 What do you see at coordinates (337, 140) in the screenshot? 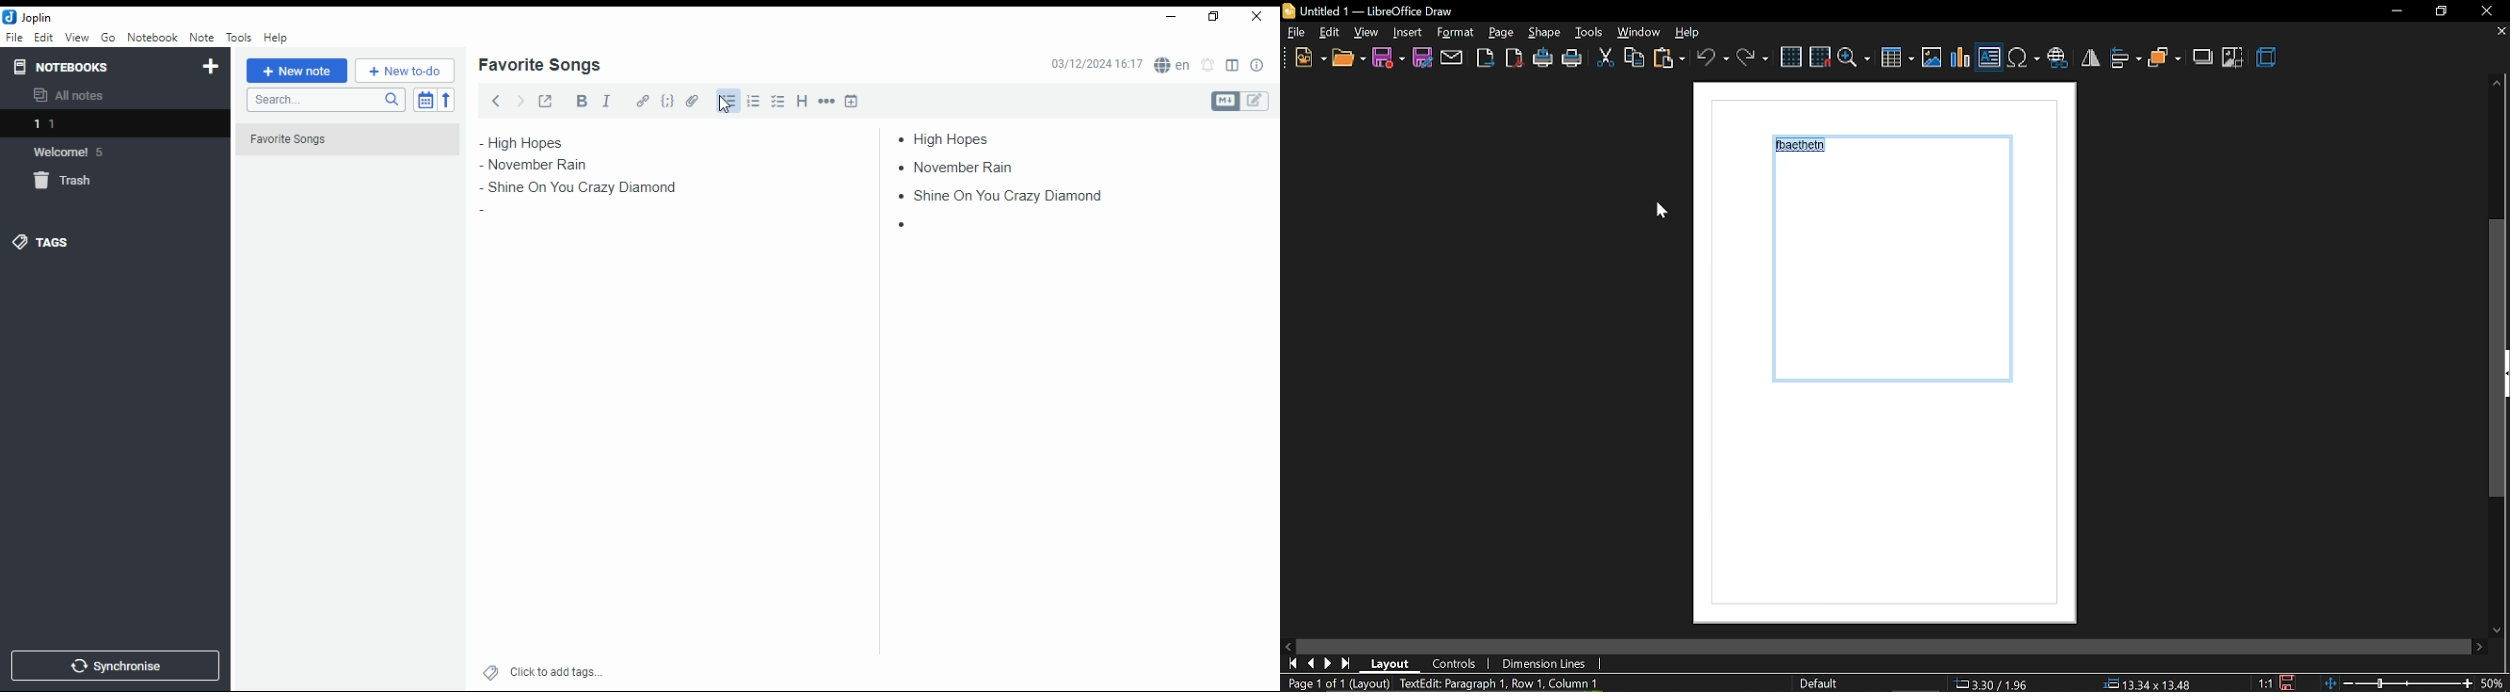
I see `Favorite Songs` at bounding box center [337, 140].